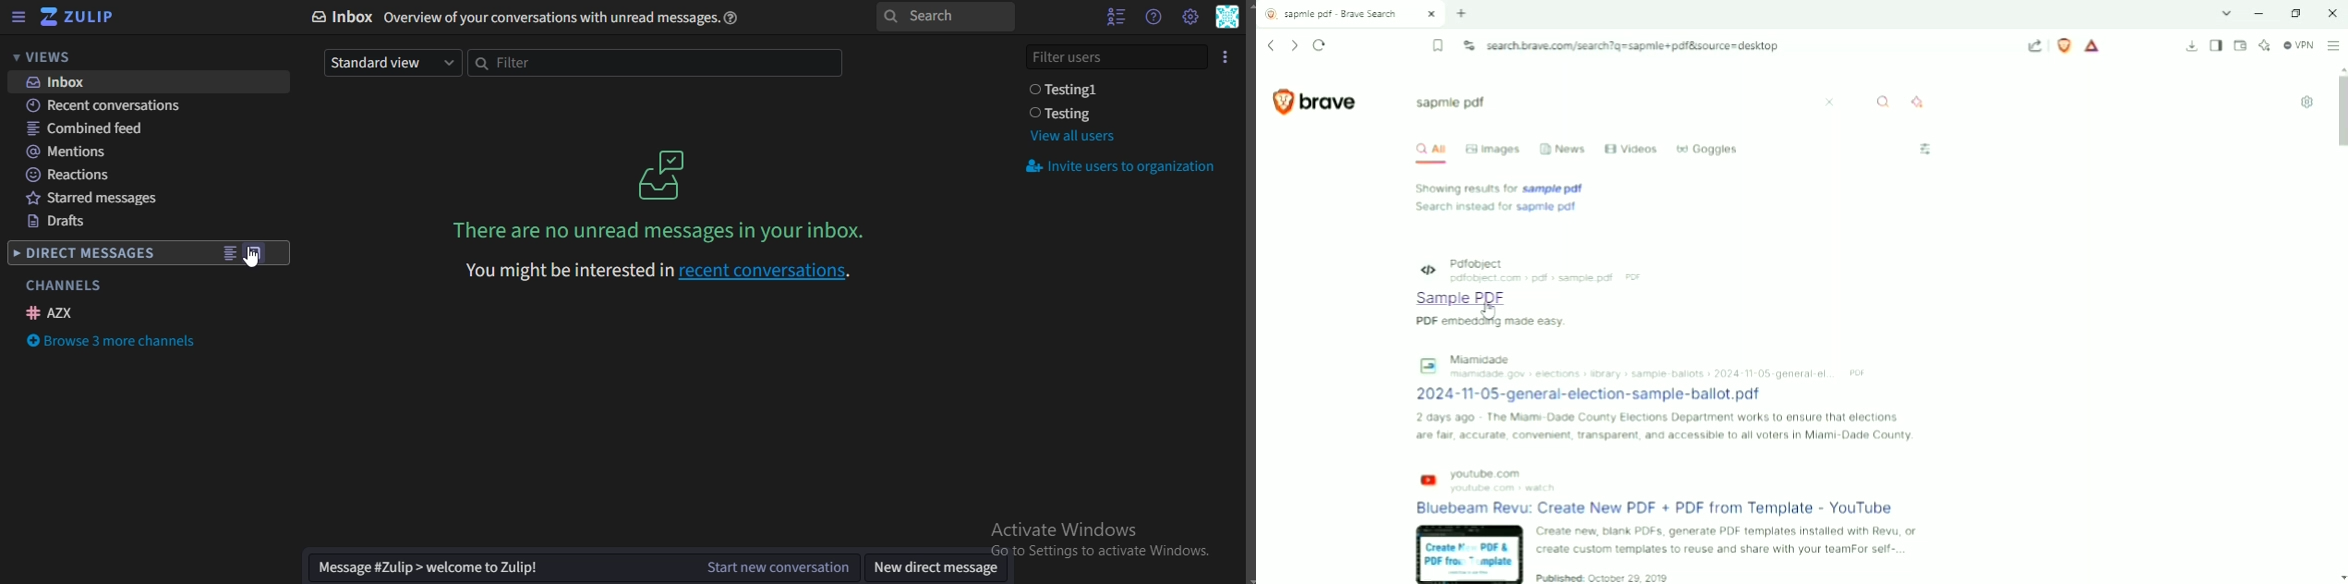 The width and height of the screenshot is (2352, 588). What do you see at coordinates (1462, 13) in the screenshot?
I see `New Tab` at bounding box center [1462, 13].